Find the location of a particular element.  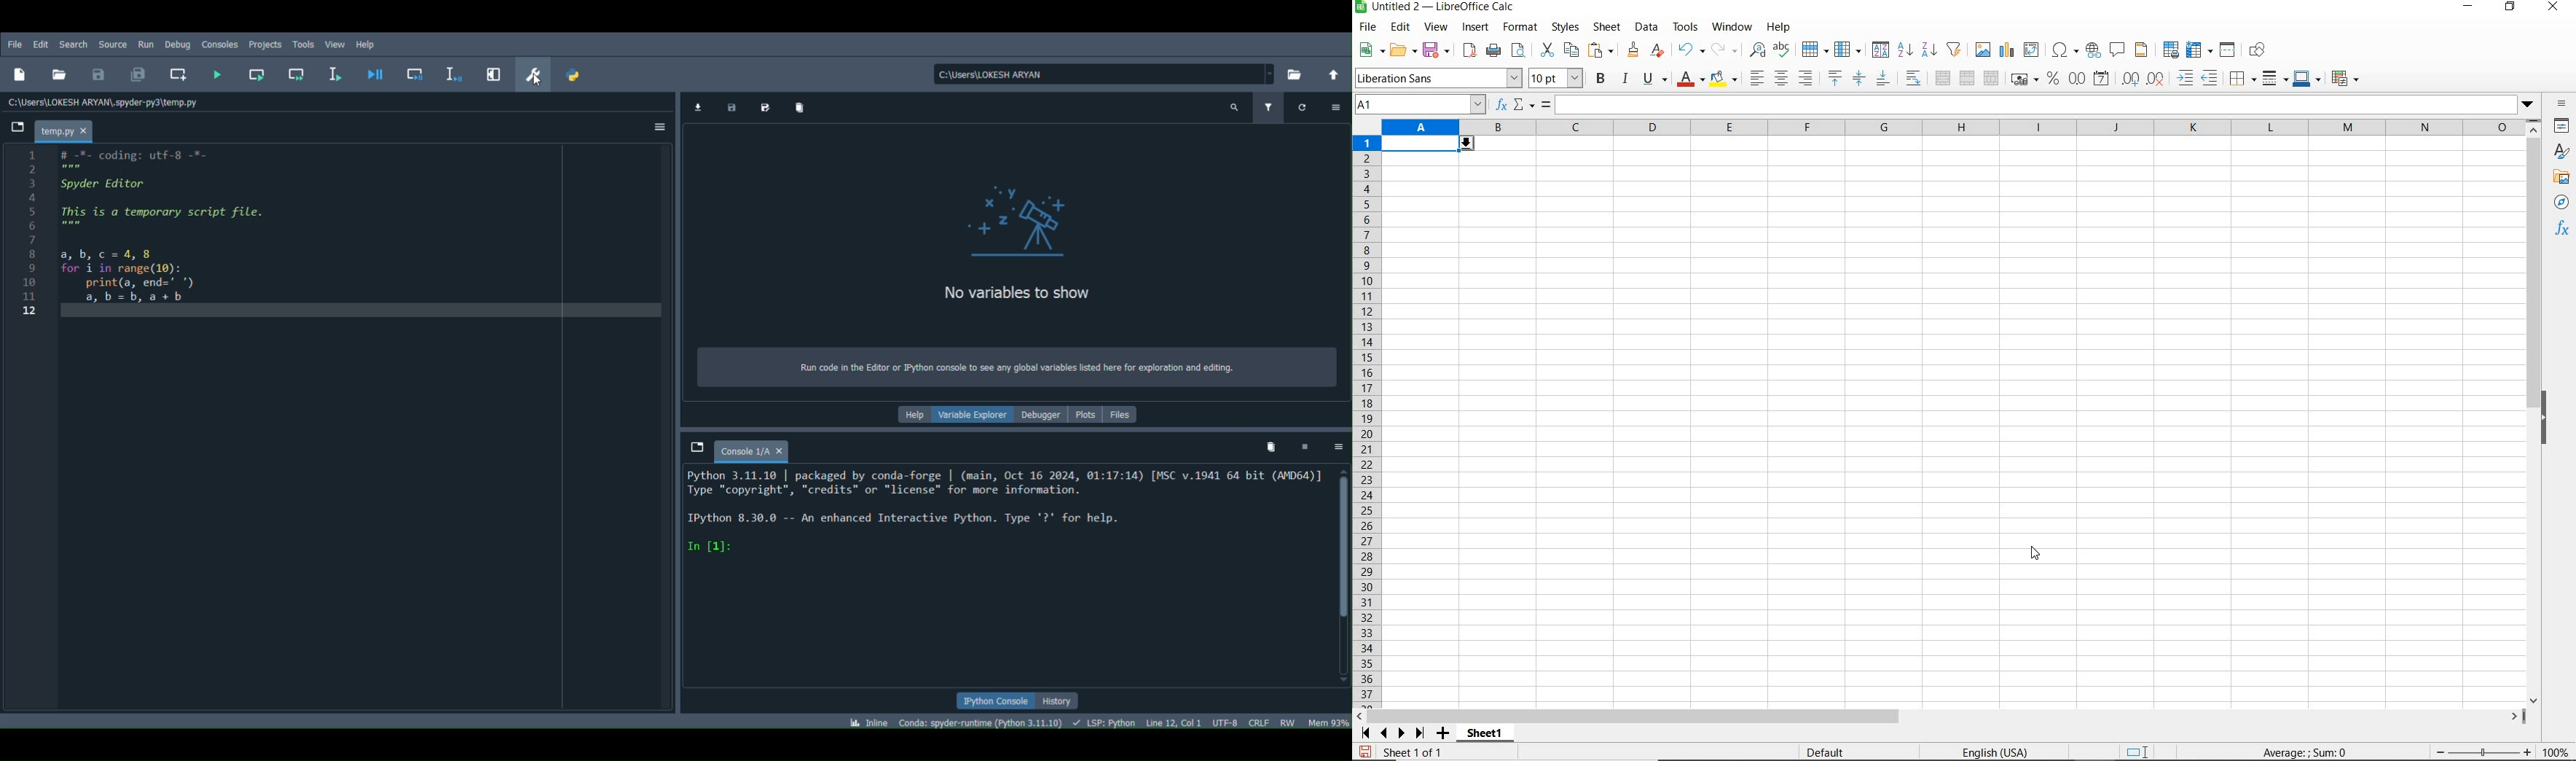

Filter variables is located at coordinates (1273, 109).